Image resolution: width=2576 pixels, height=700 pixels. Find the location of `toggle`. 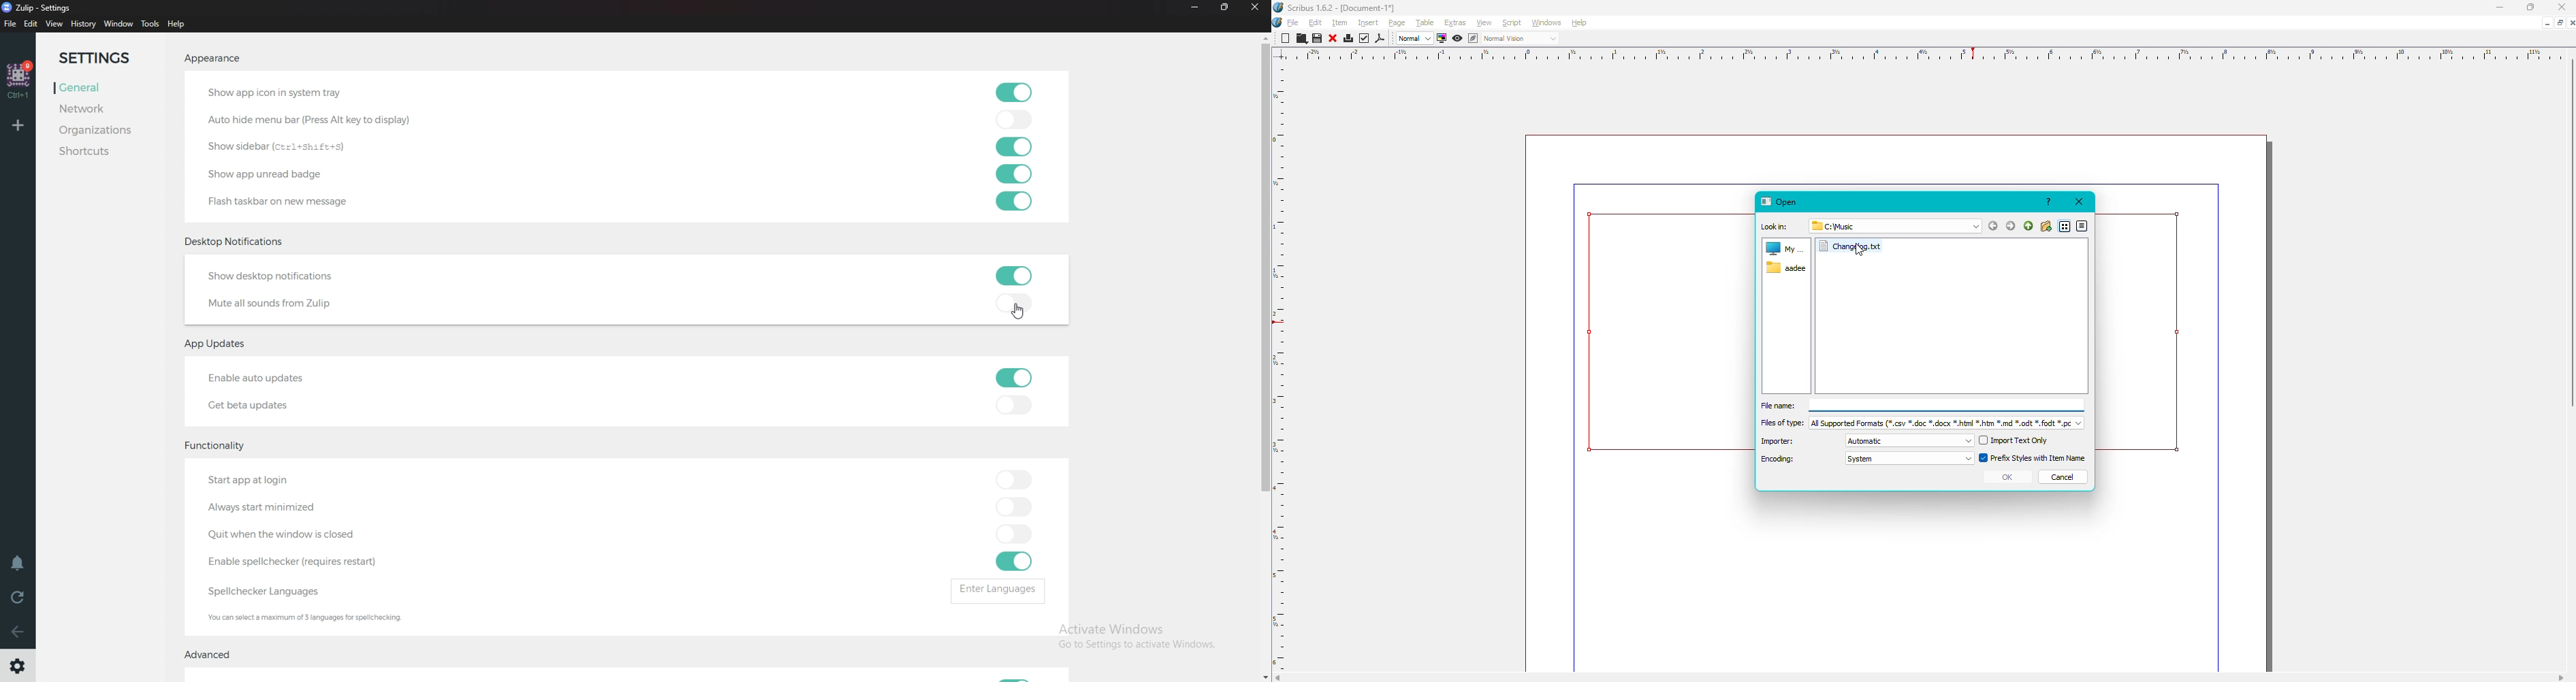

toggle is located at coordinates (1015, 203).